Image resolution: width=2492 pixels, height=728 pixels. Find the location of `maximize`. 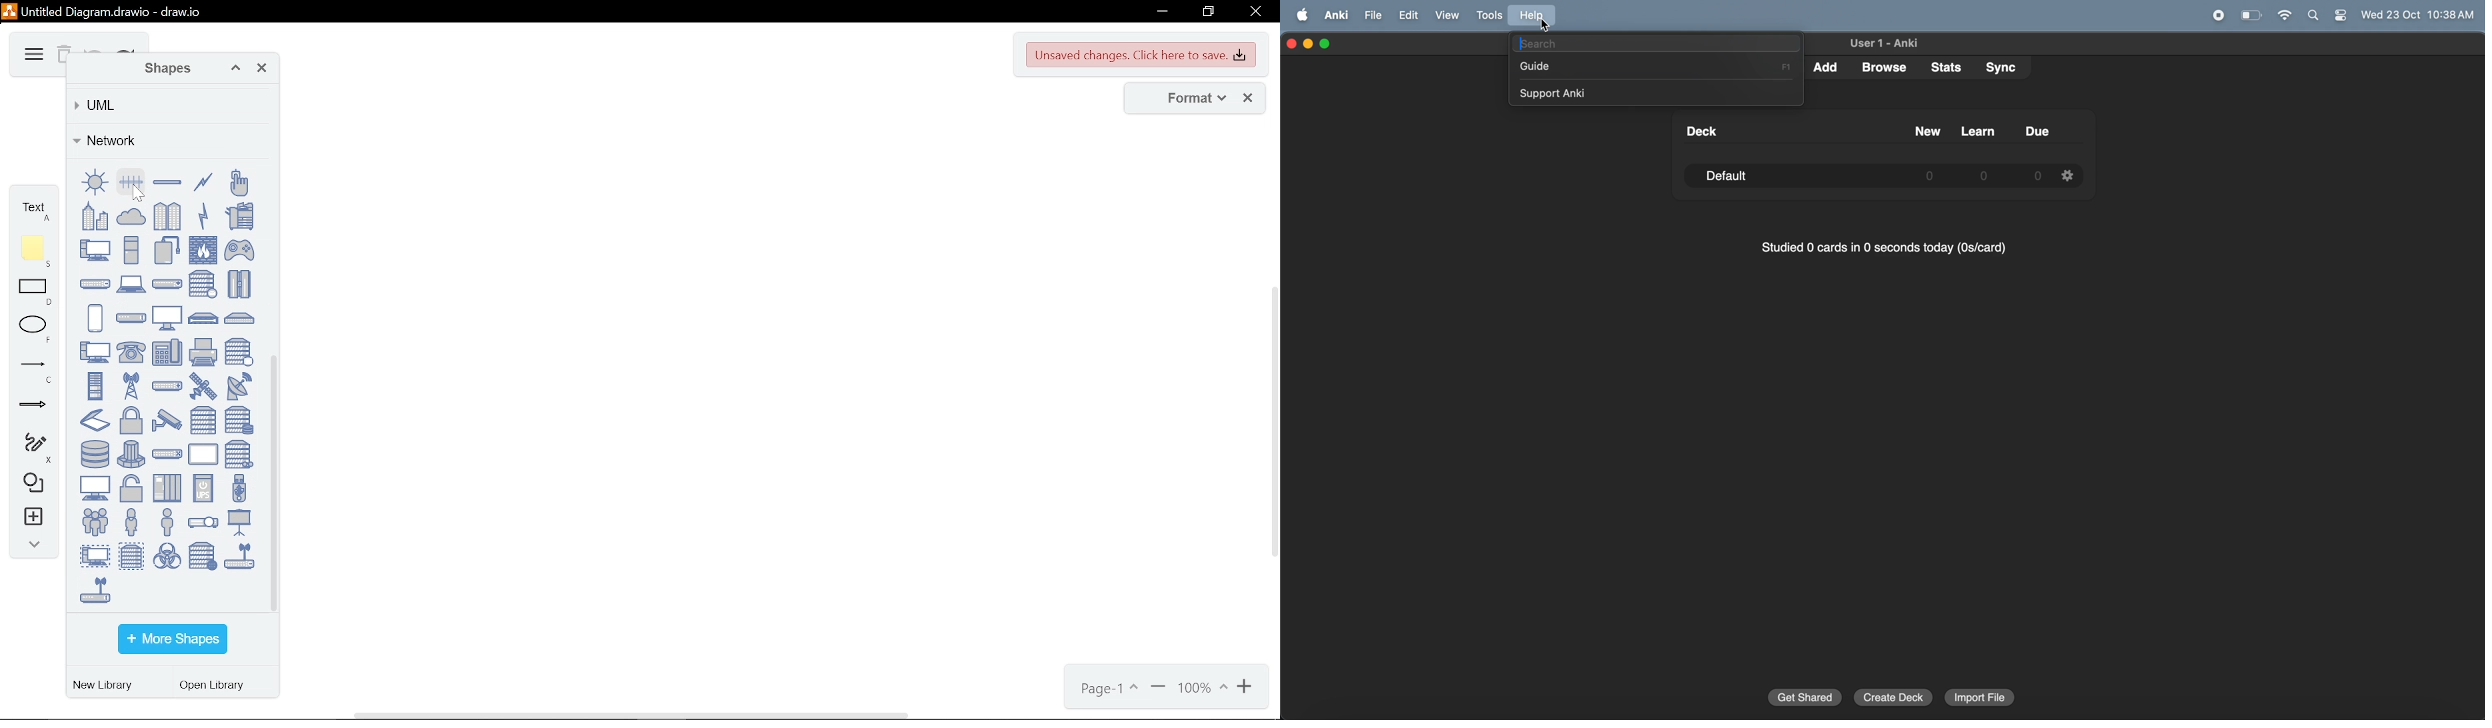

maximize is located at coordinates (1326, 44).